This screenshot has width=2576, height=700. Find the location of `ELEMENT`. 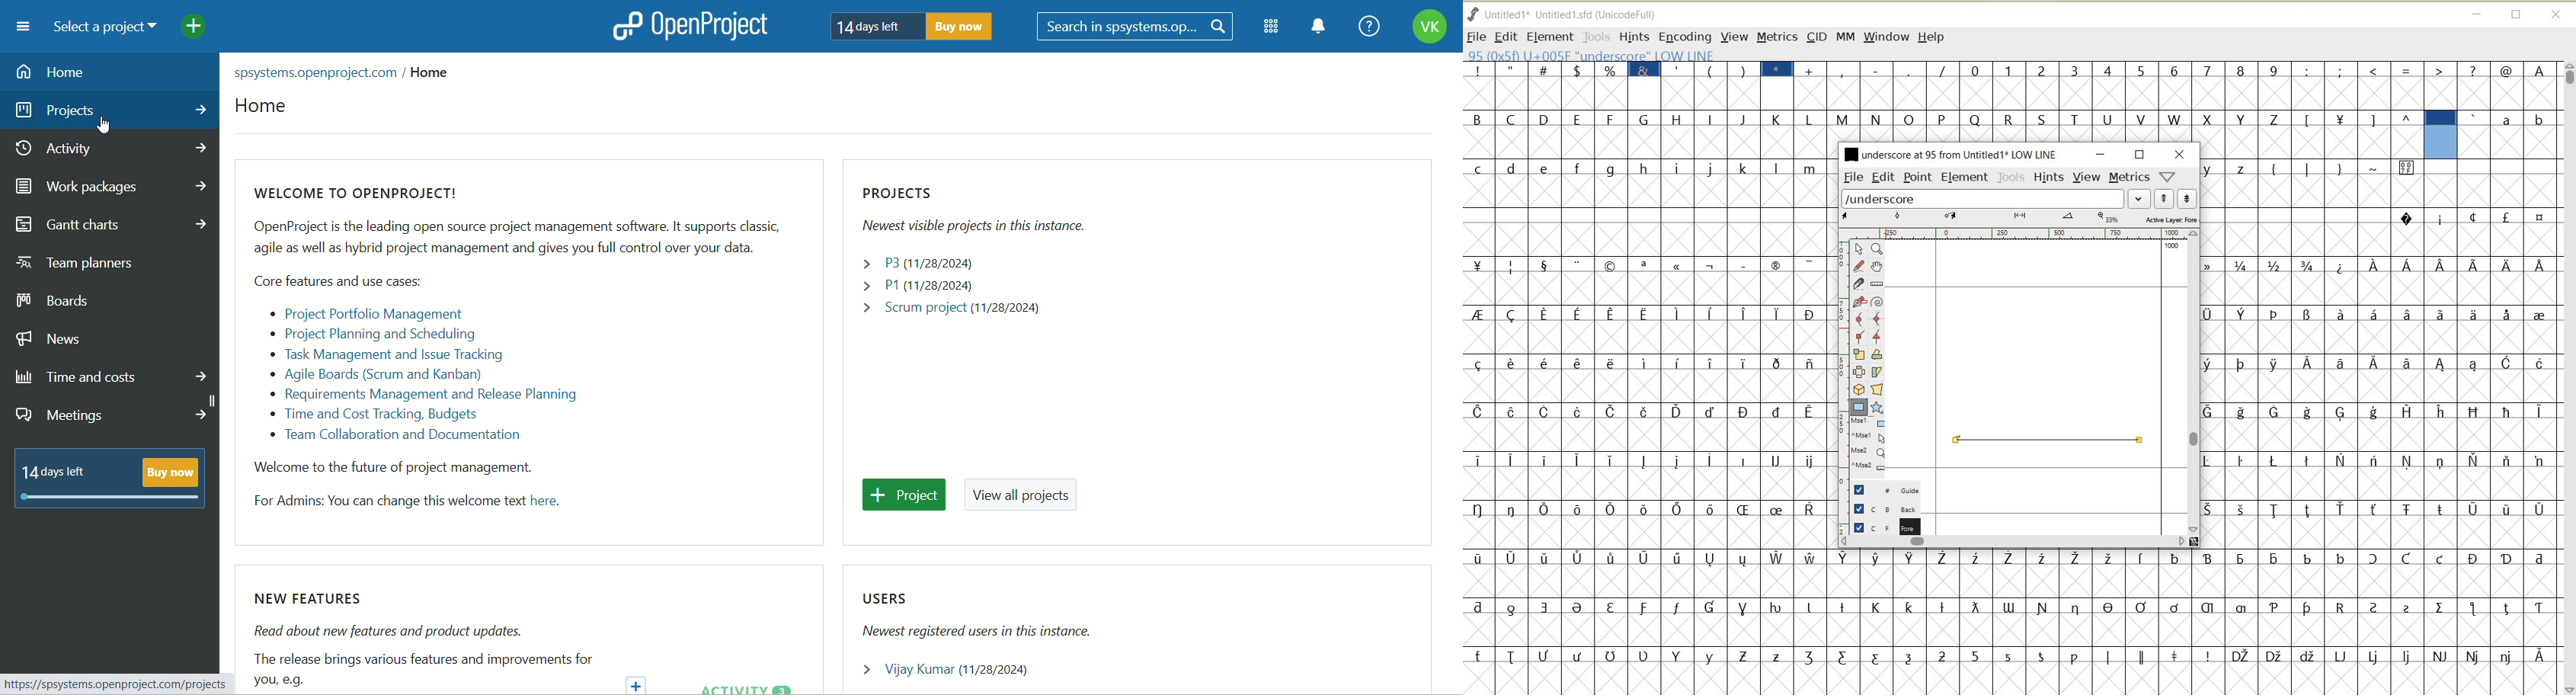

ELEMENT is located at coordinates (1965, 178).